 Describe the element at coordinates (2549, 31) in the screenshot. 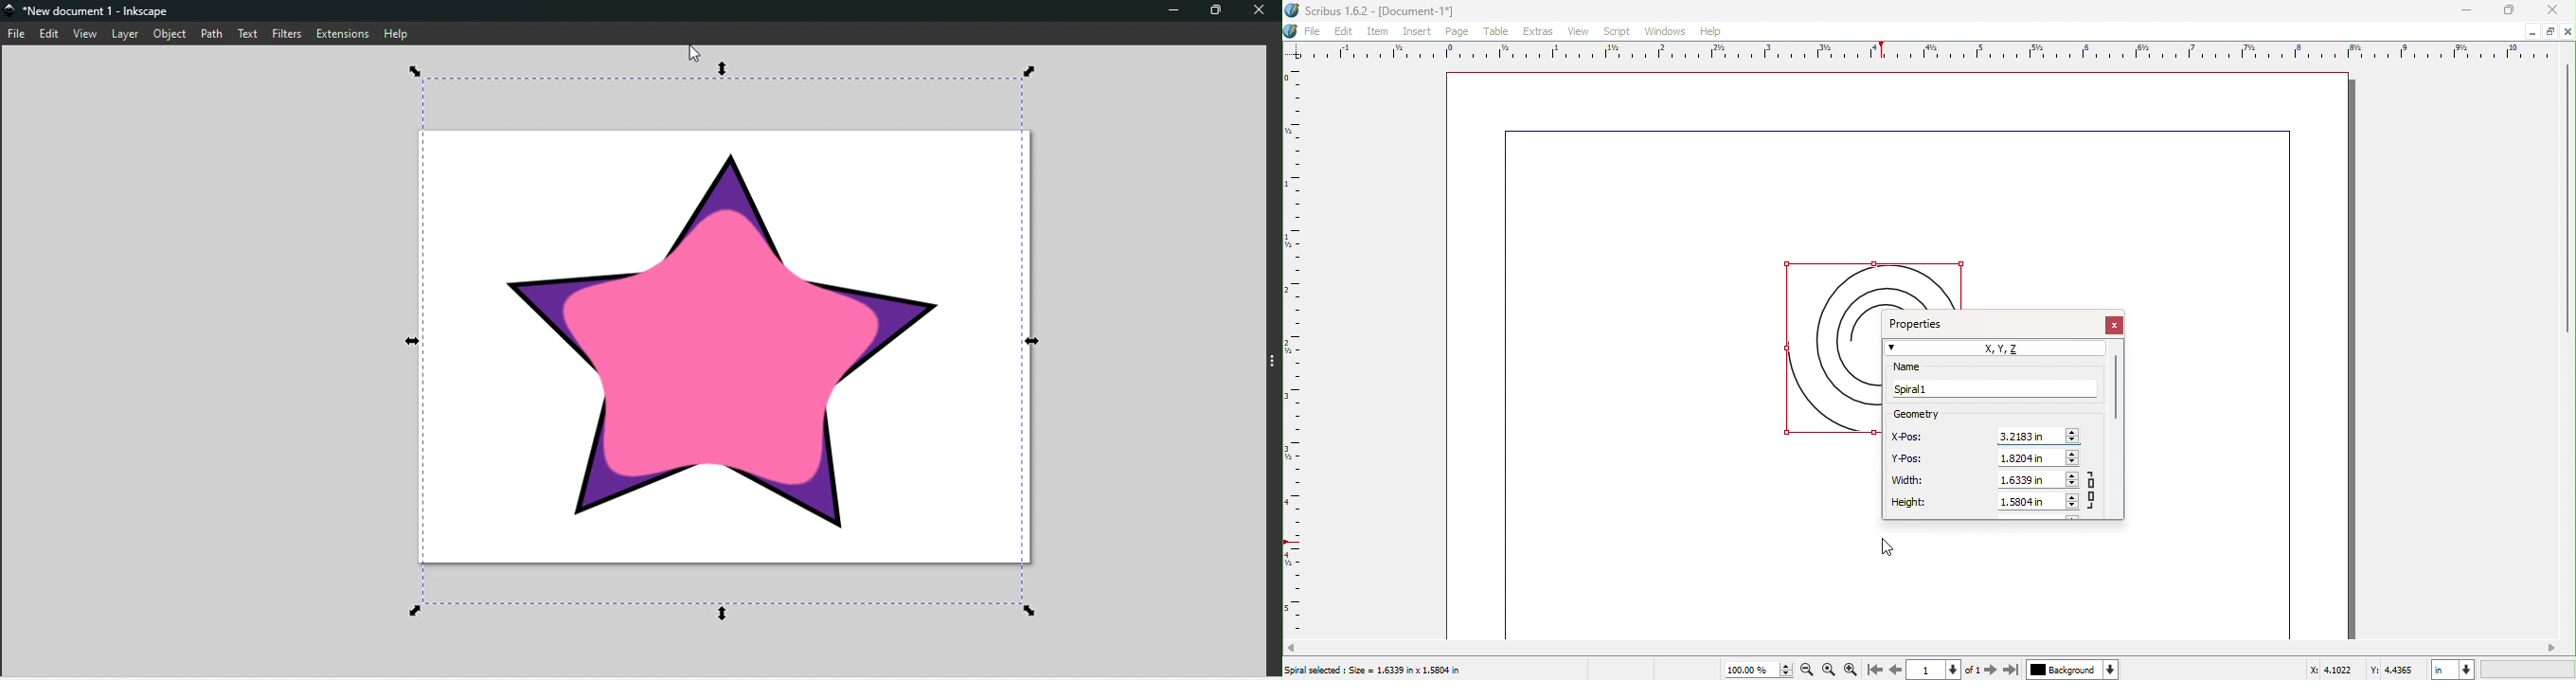

I see `Minimize` at that location.